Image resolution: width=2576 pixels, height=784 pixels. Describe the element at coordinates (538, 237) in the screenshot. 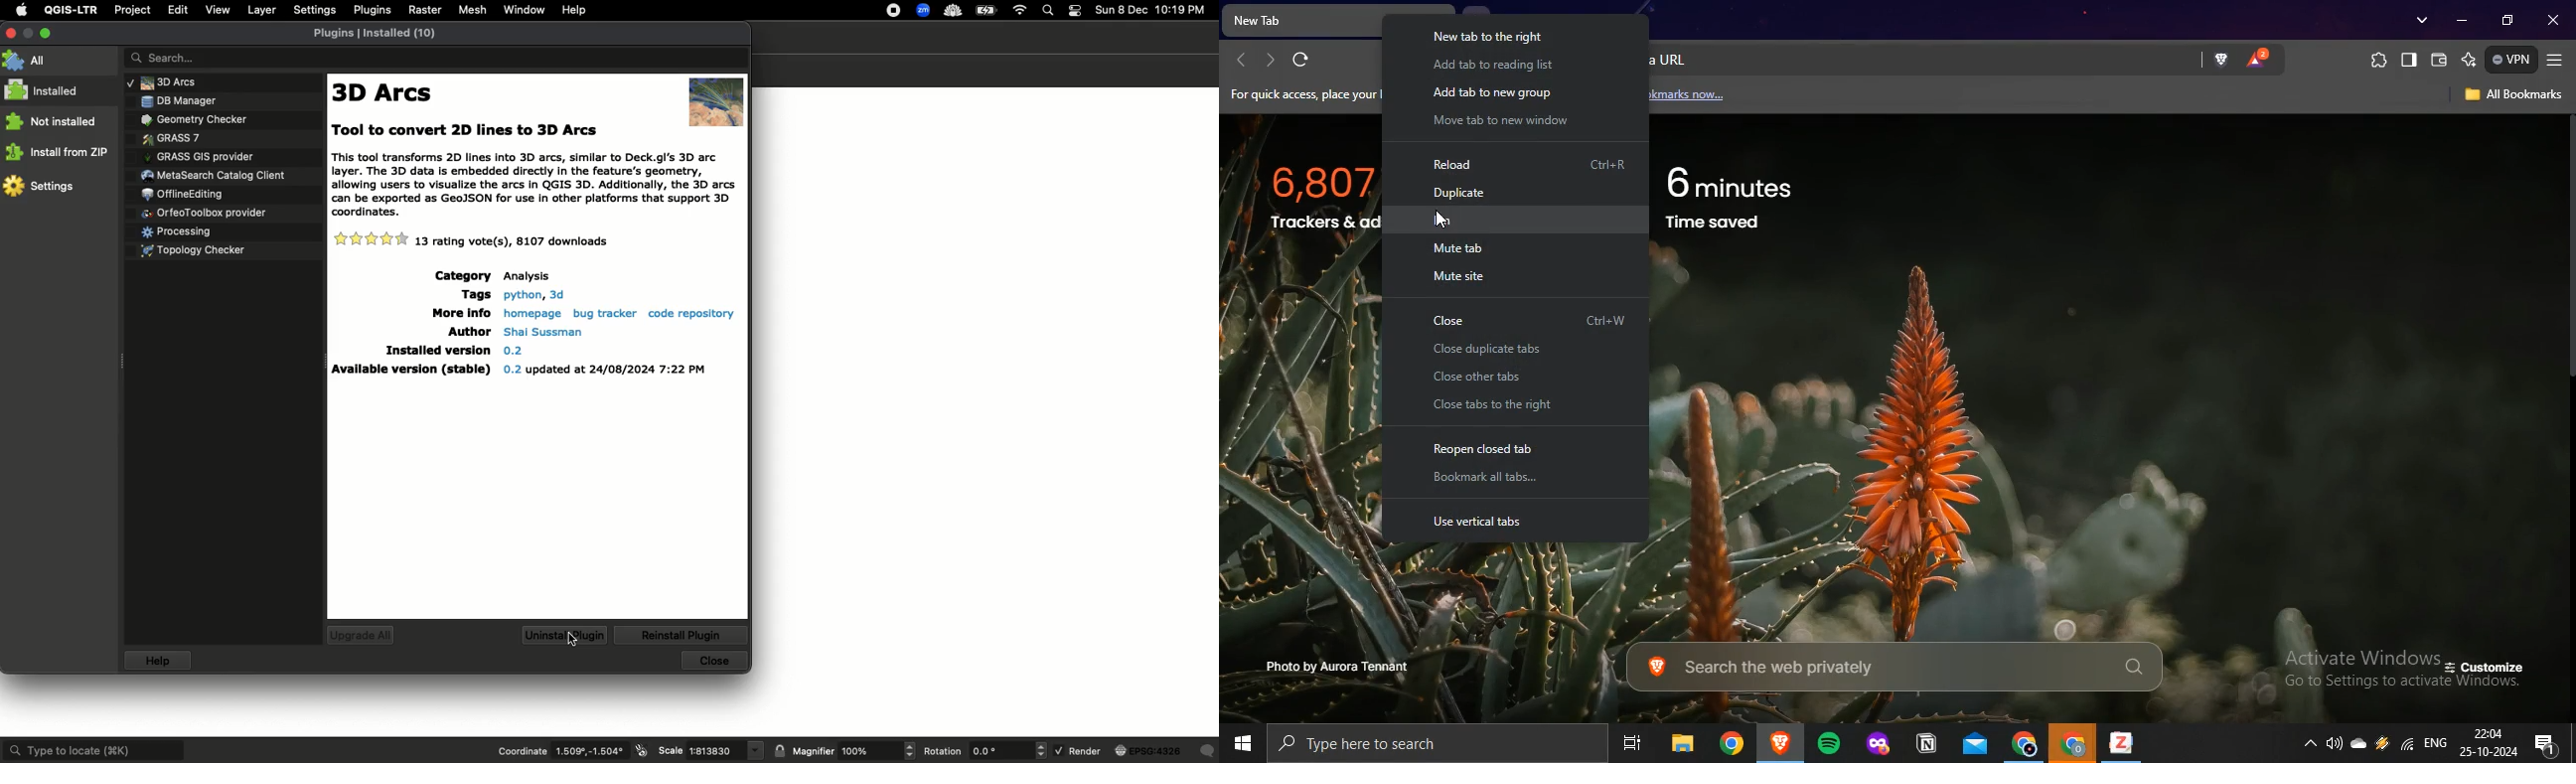

I see `Details` at that location.